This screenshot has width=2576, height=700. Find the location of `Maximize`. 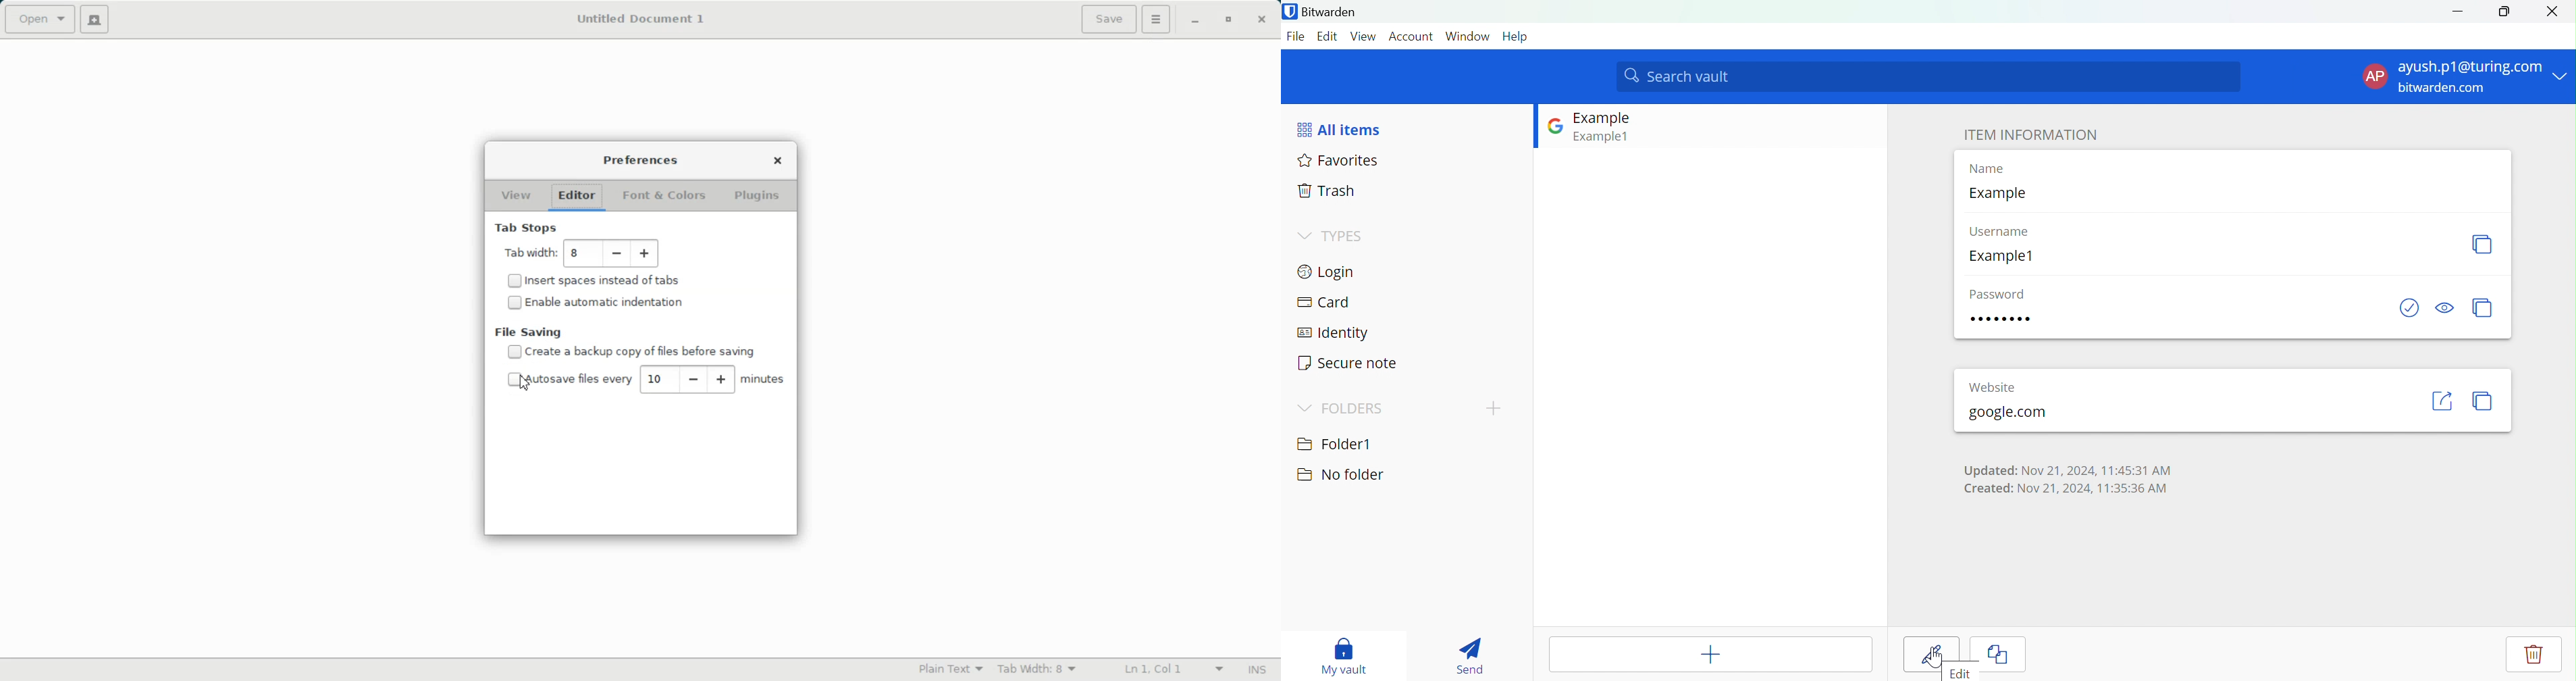

Maximize is located at coordinates (1228, 20).